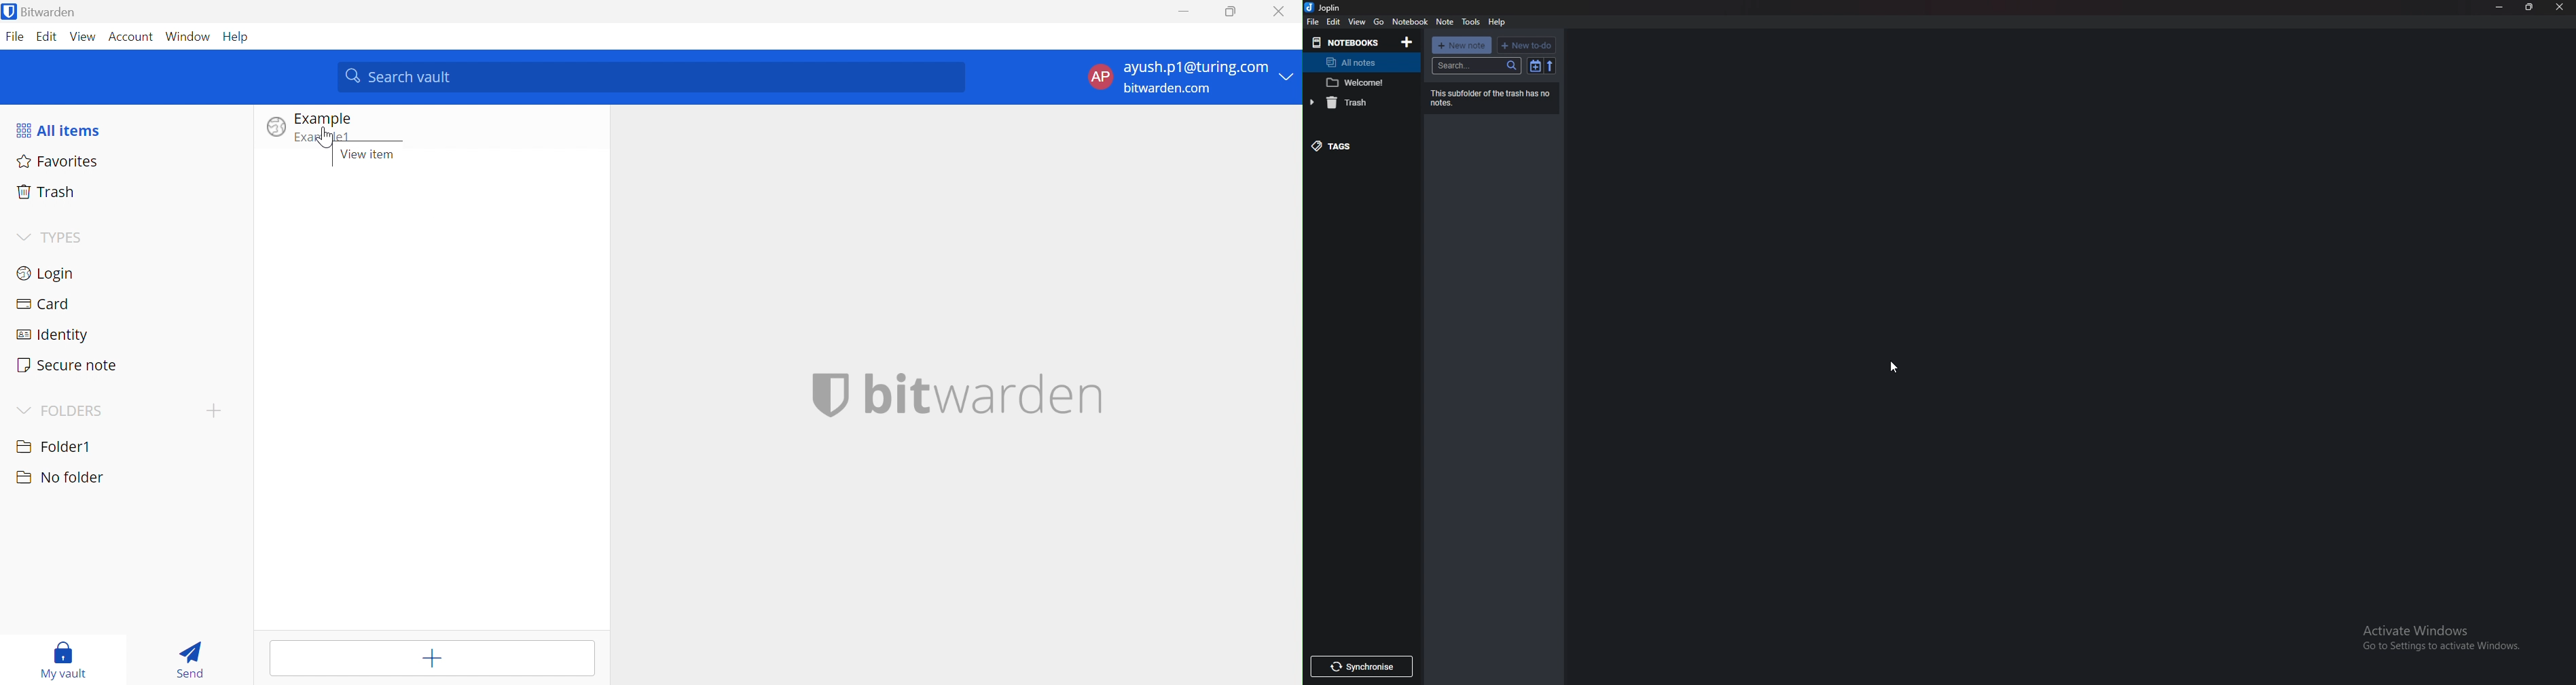 Image resolution: width=2576 pixels, height=700 pixels. I want to click on cursor, so click(329, 139).